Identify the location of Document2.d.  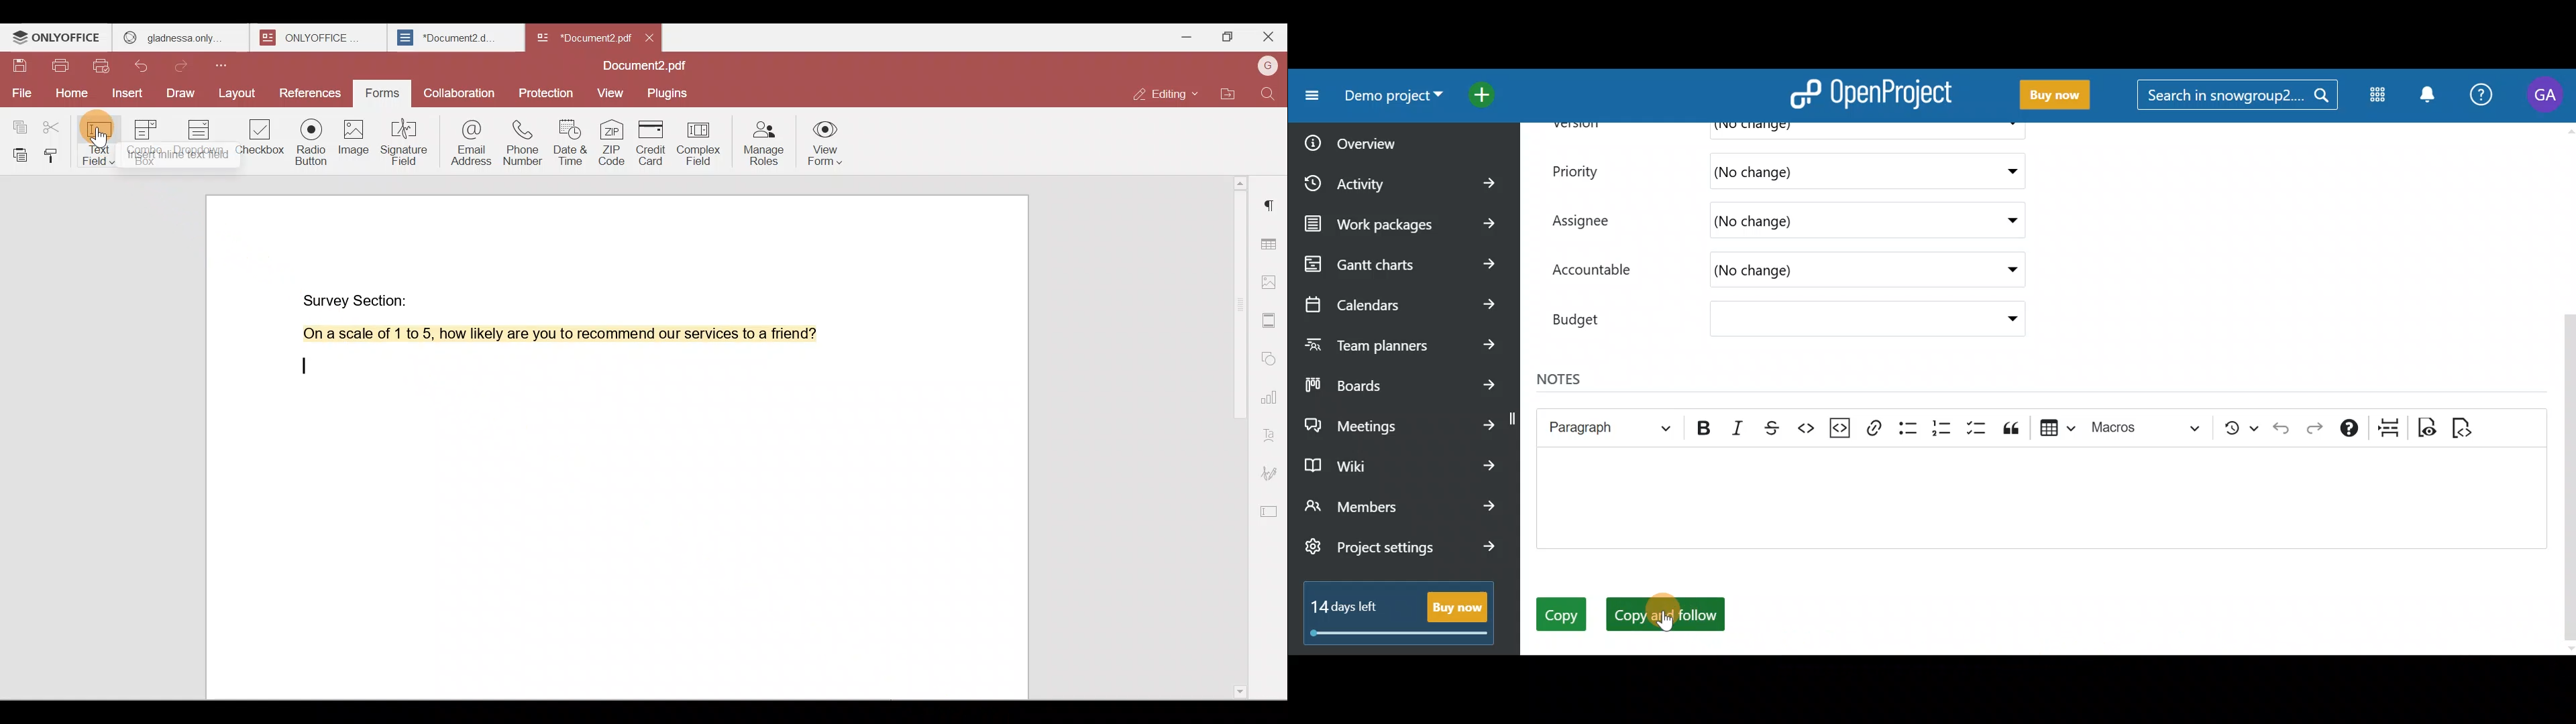
(455, 38).